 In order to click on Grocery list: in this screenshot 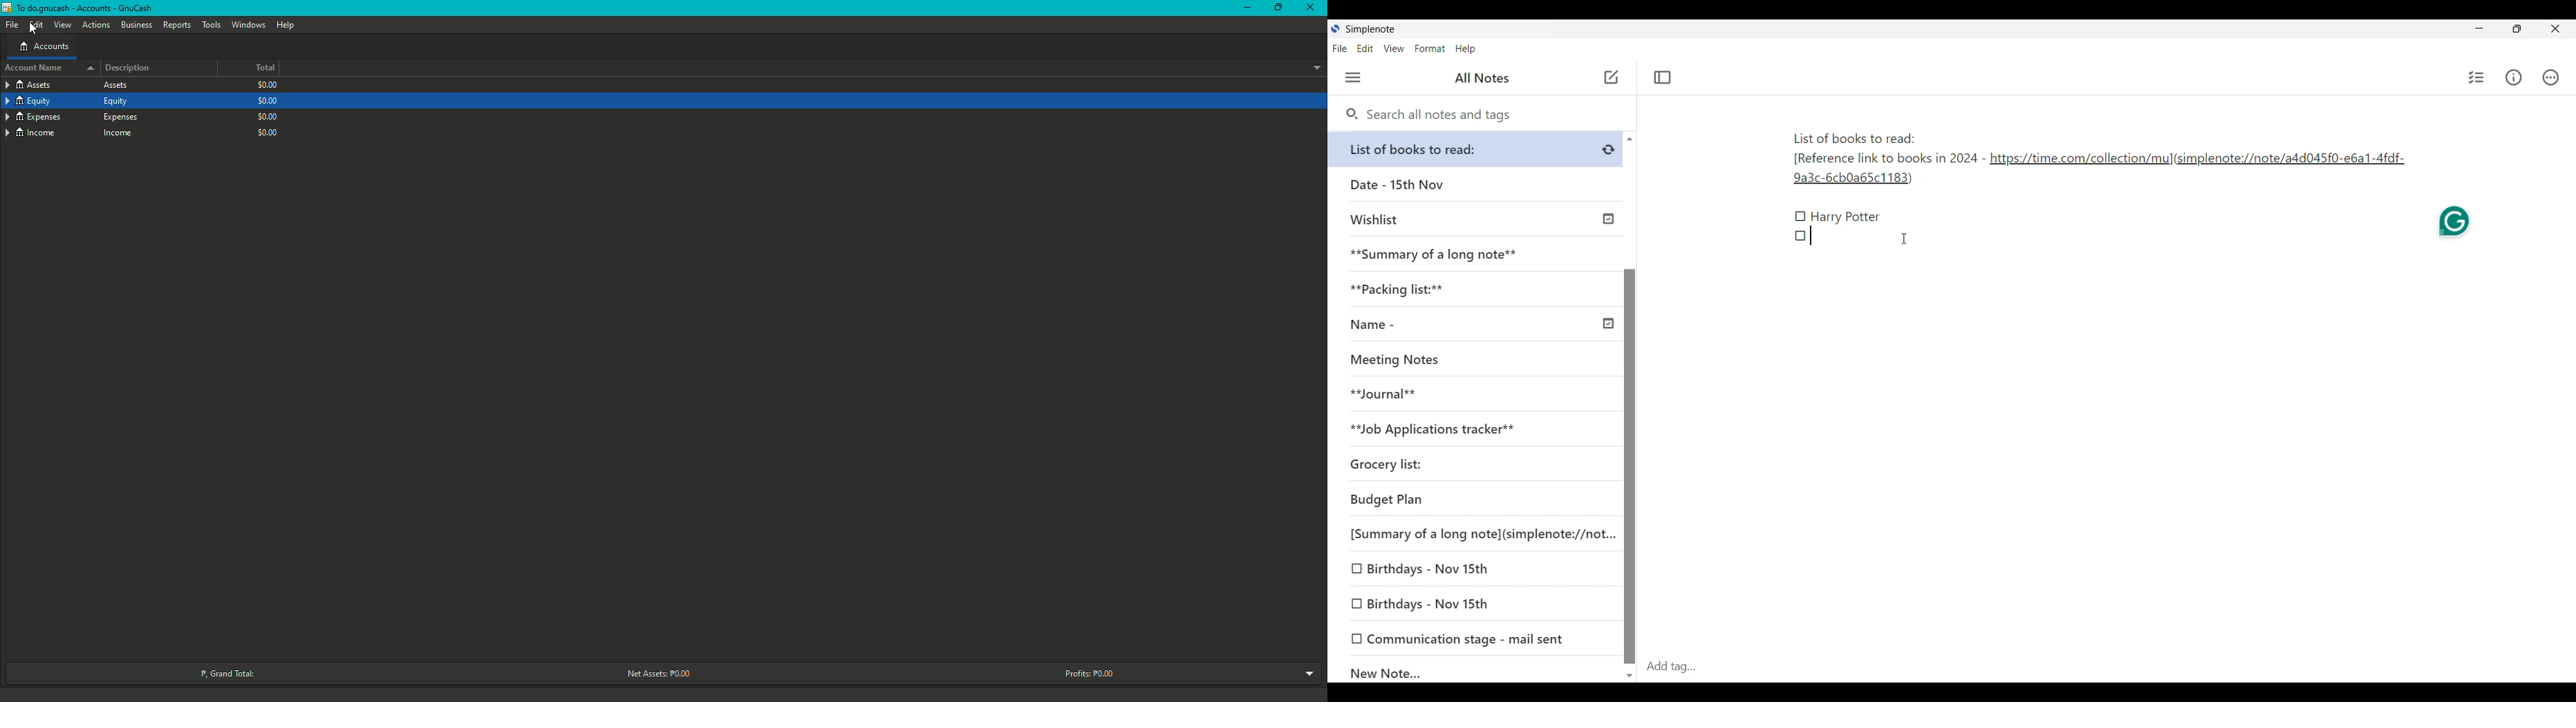, I will do `click(1470, 466)`.